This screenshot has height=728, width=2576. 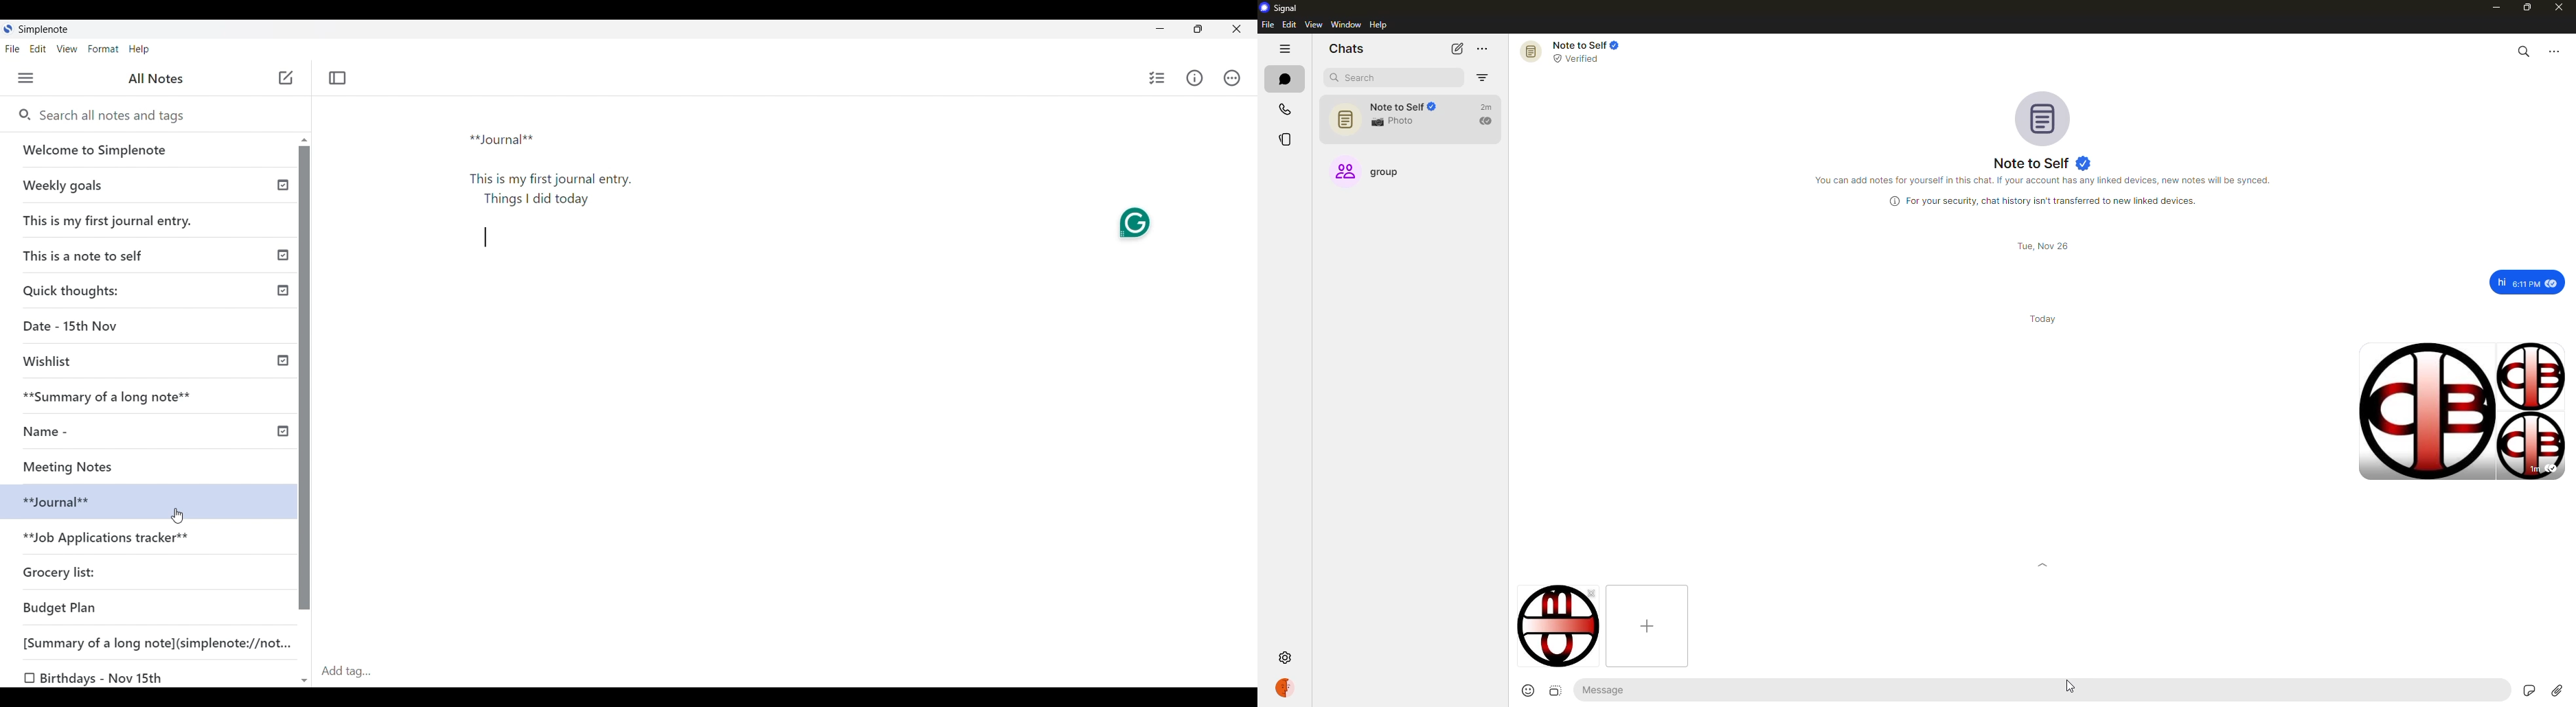 I want to click on images, so click(x=2461, y=410).